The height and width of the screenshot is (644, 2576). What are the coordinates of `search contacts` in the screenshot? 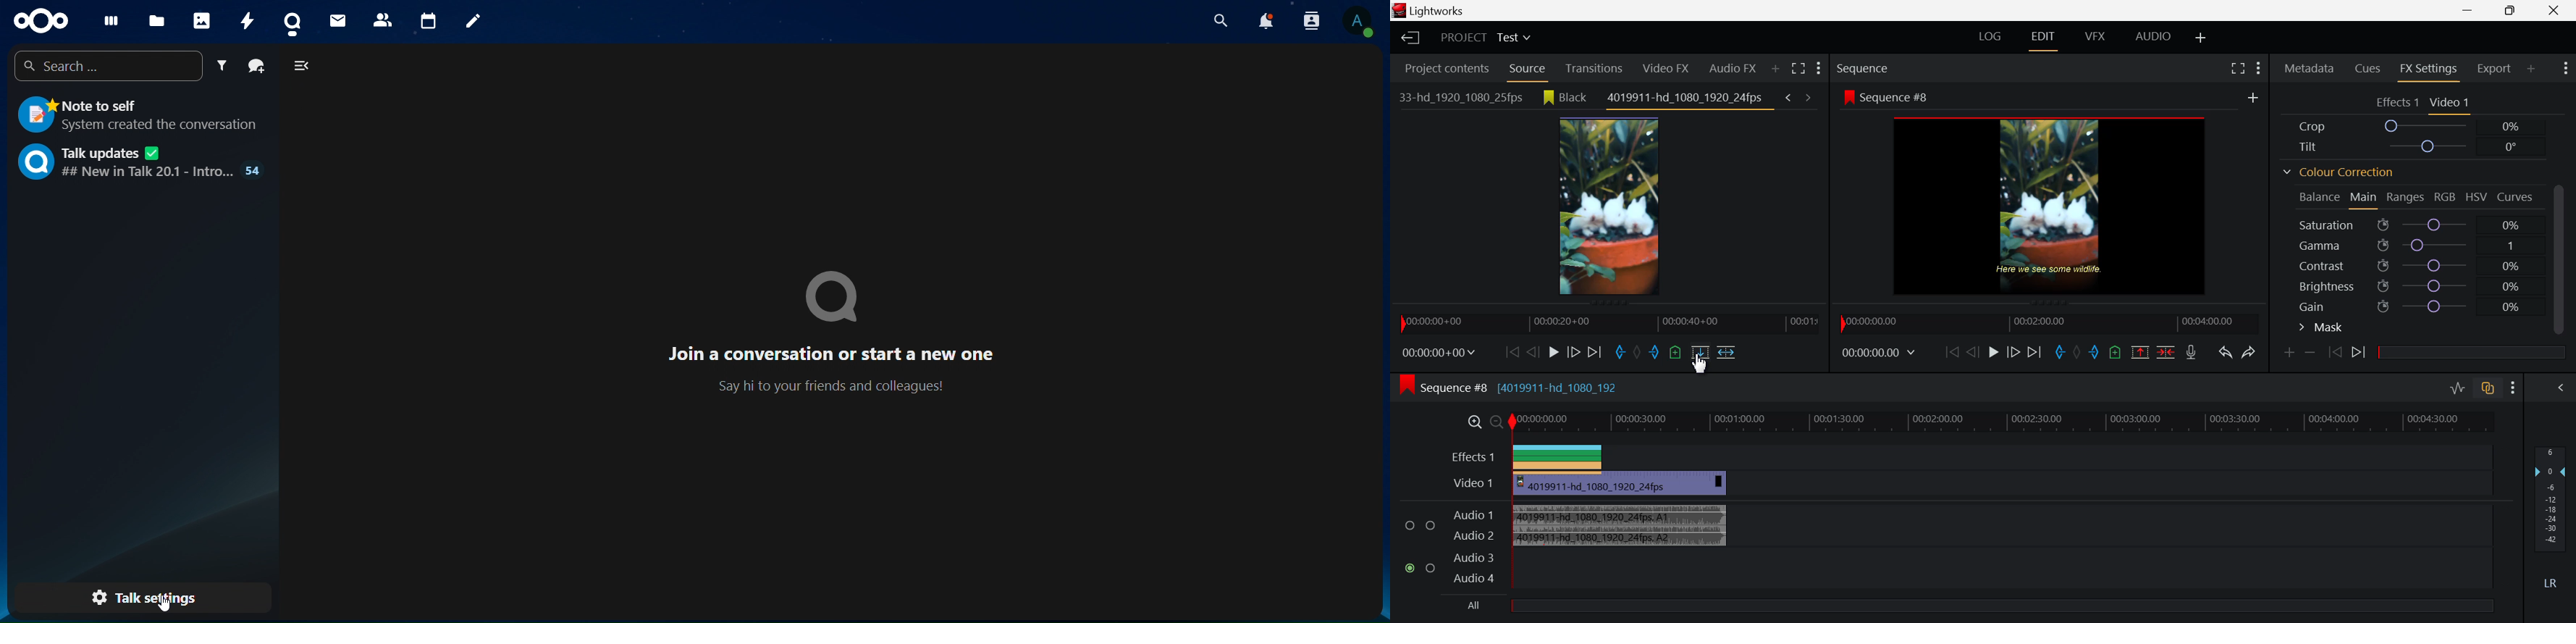 It's located at (1220, 20).